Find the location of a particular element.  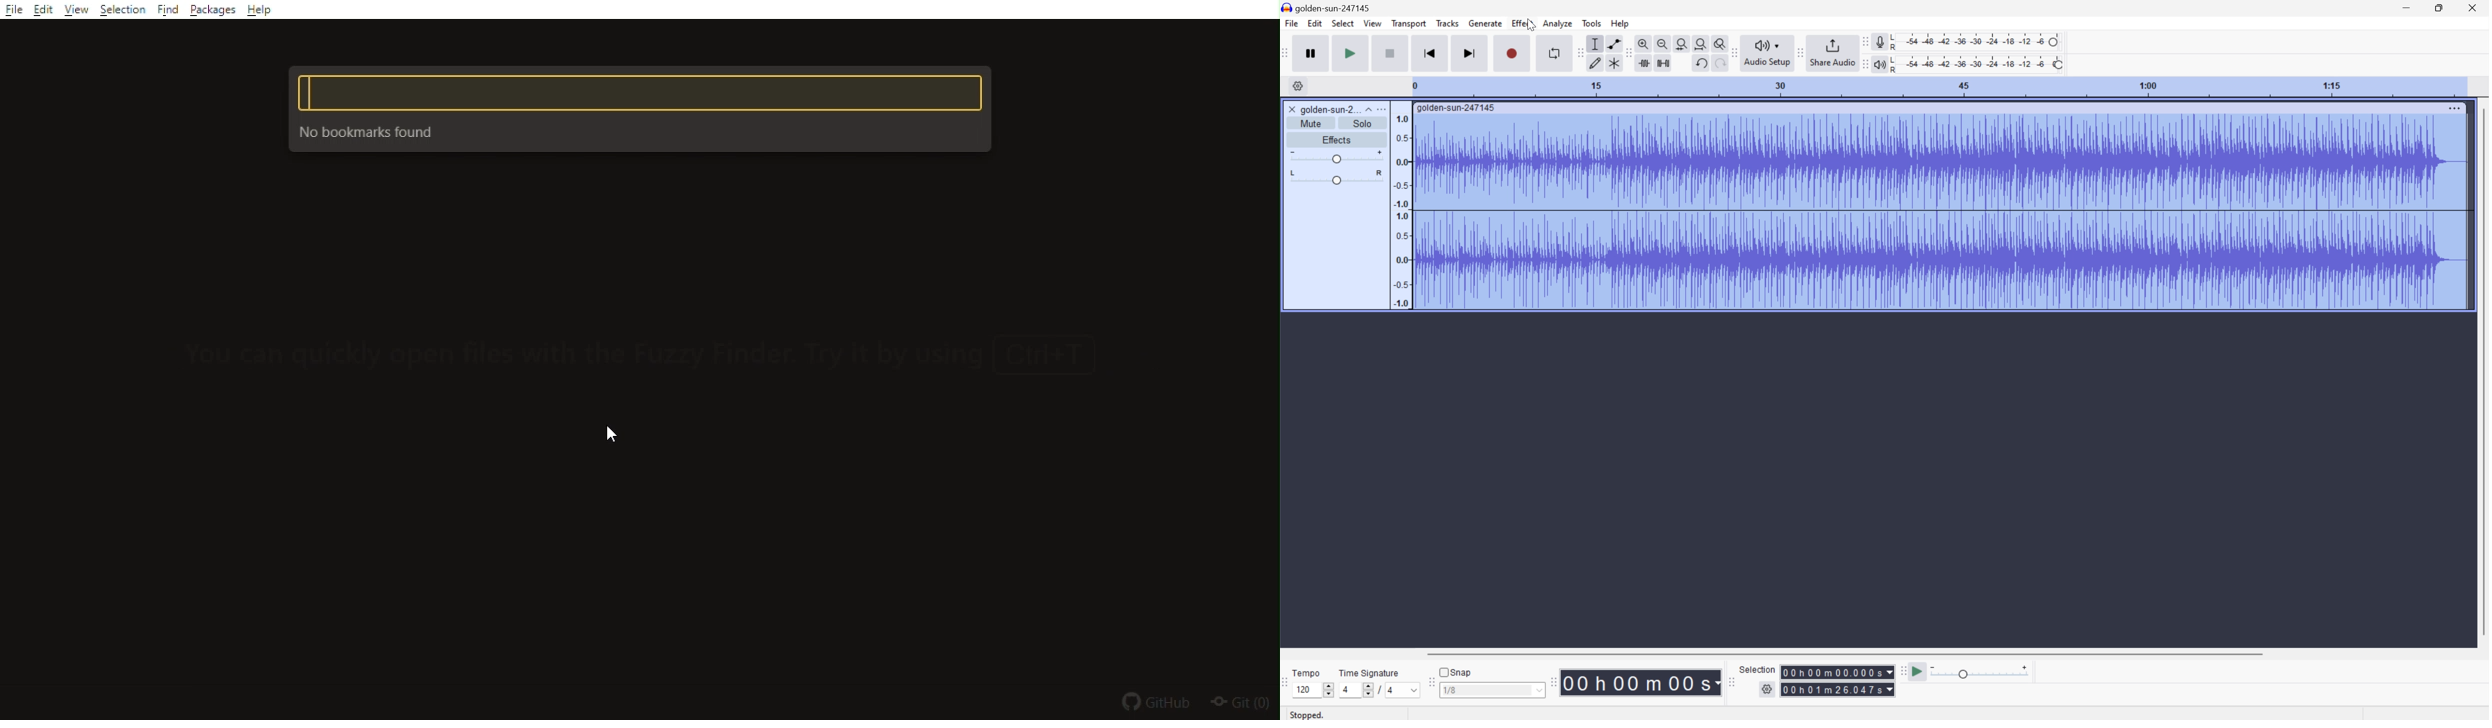

Effect is located at coordinates (1523, 22).